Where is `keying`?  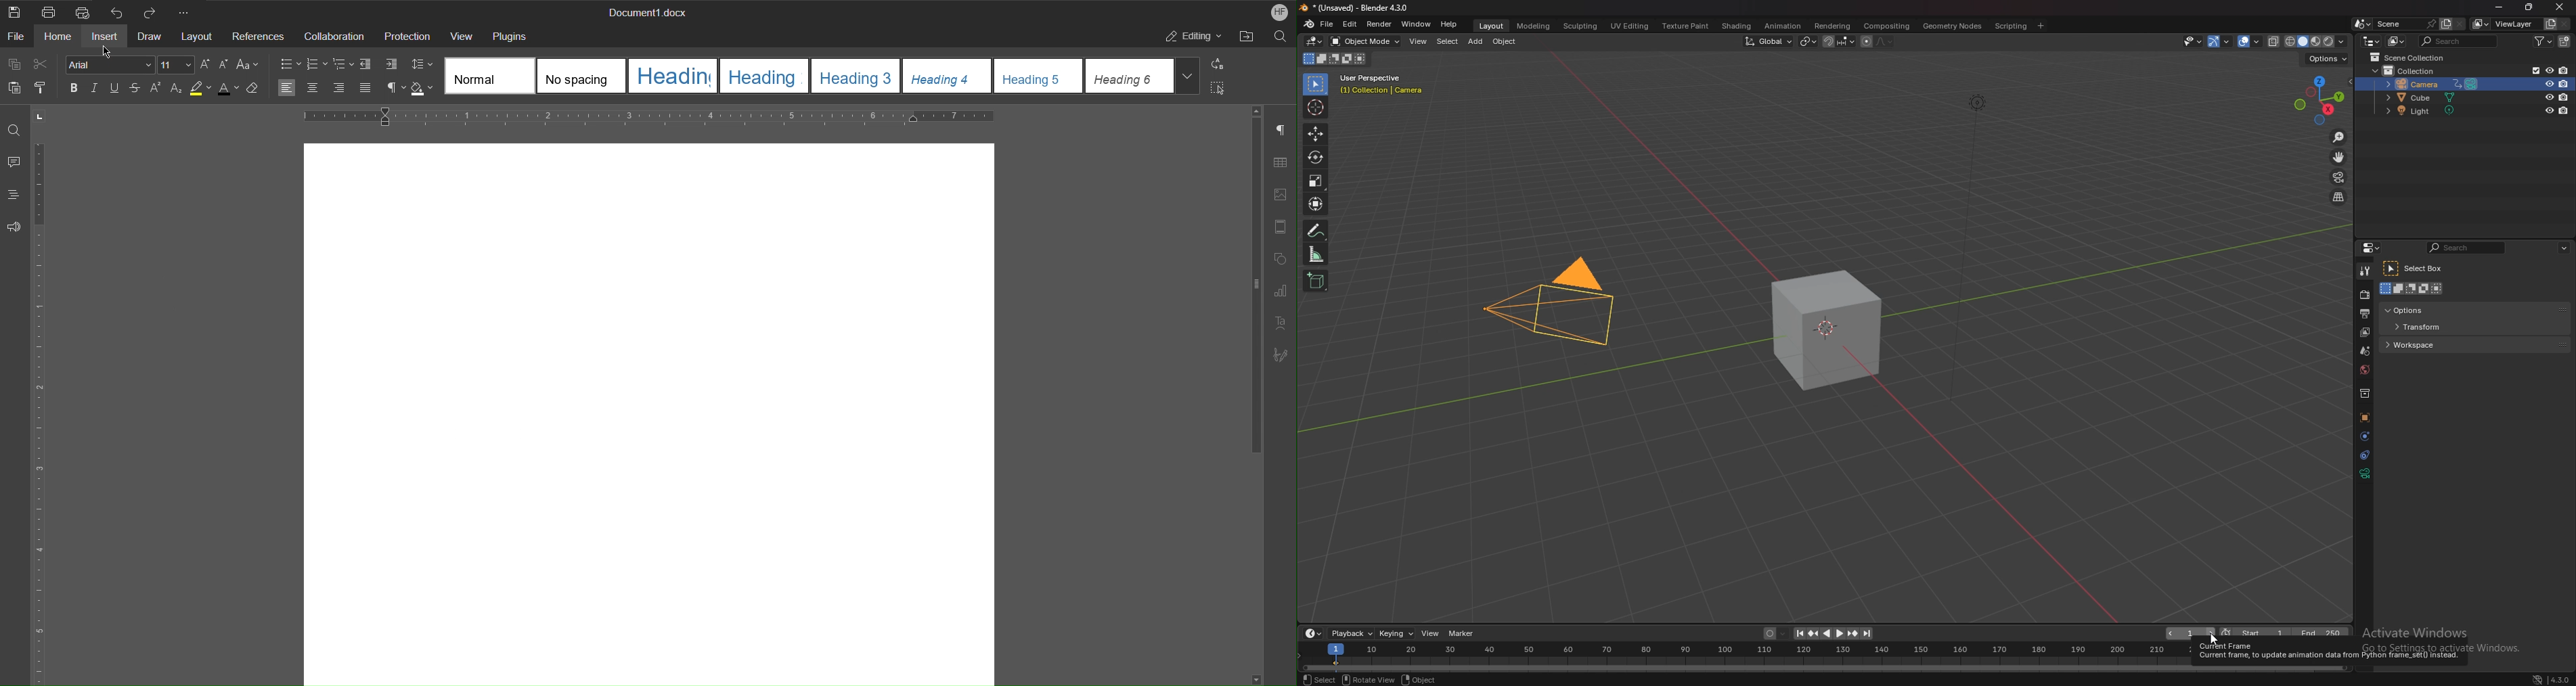
keying is located at coordinates (1397, 633).